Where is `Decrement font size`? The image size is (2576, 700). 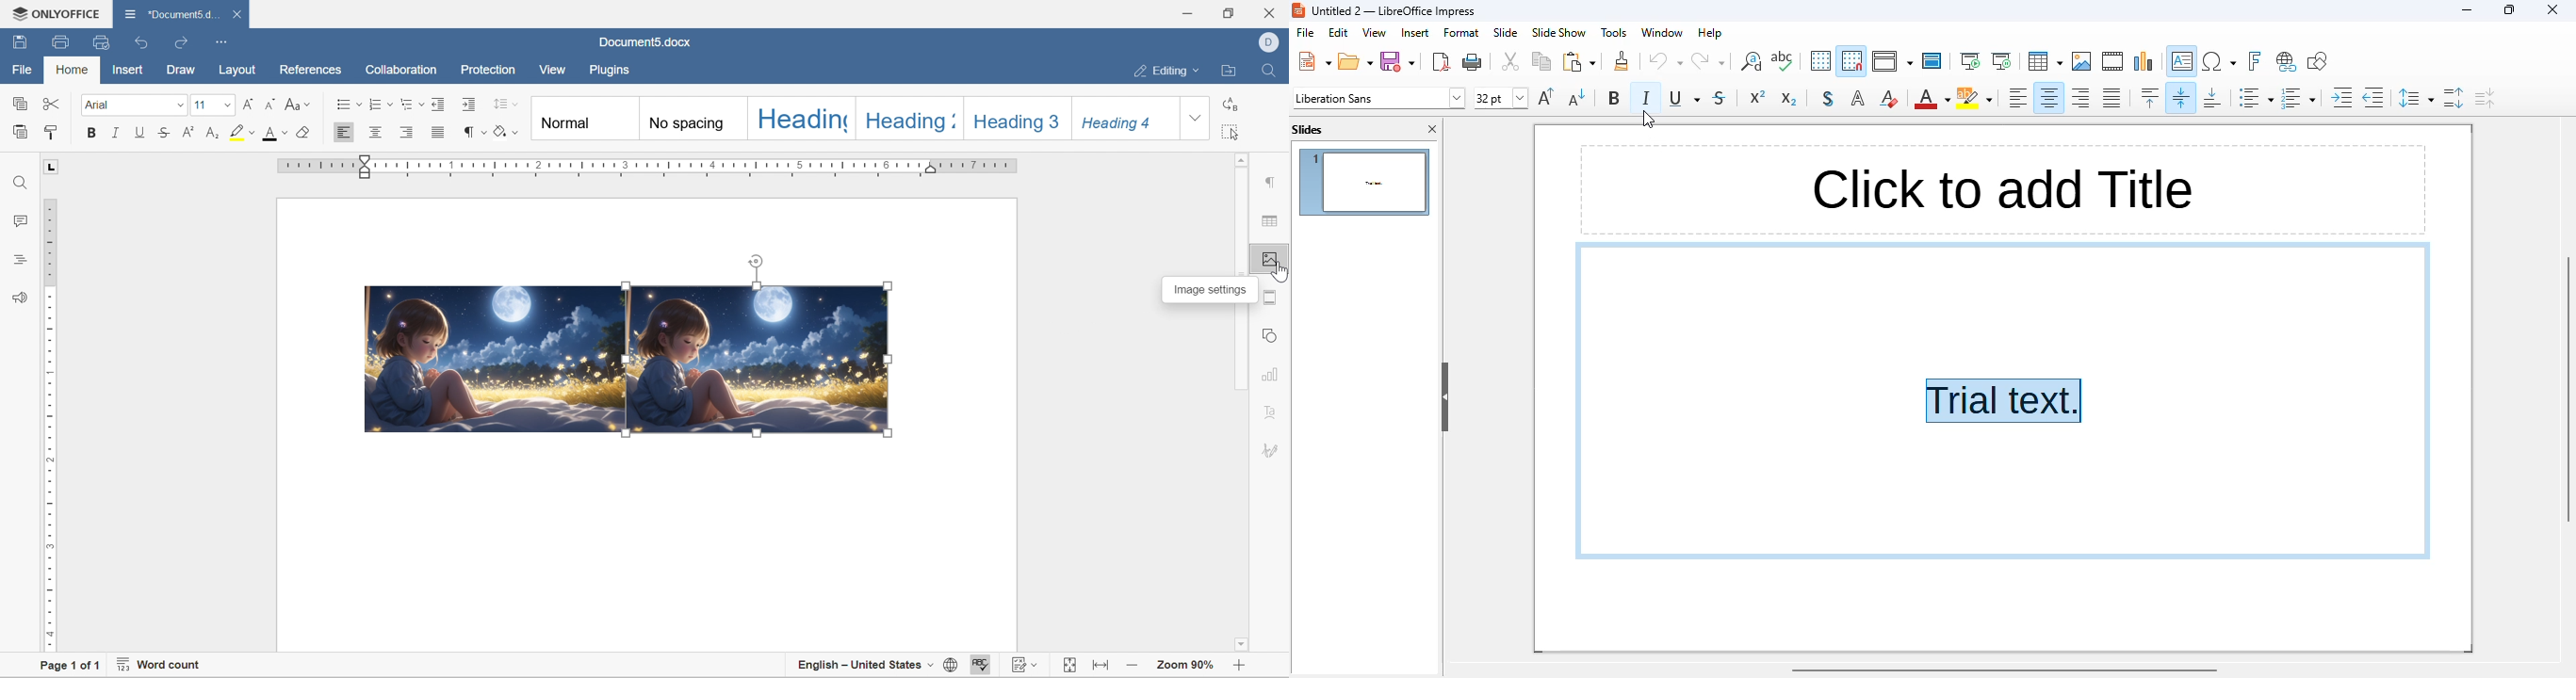 Decrement font size is located at coordinates (270, 103).